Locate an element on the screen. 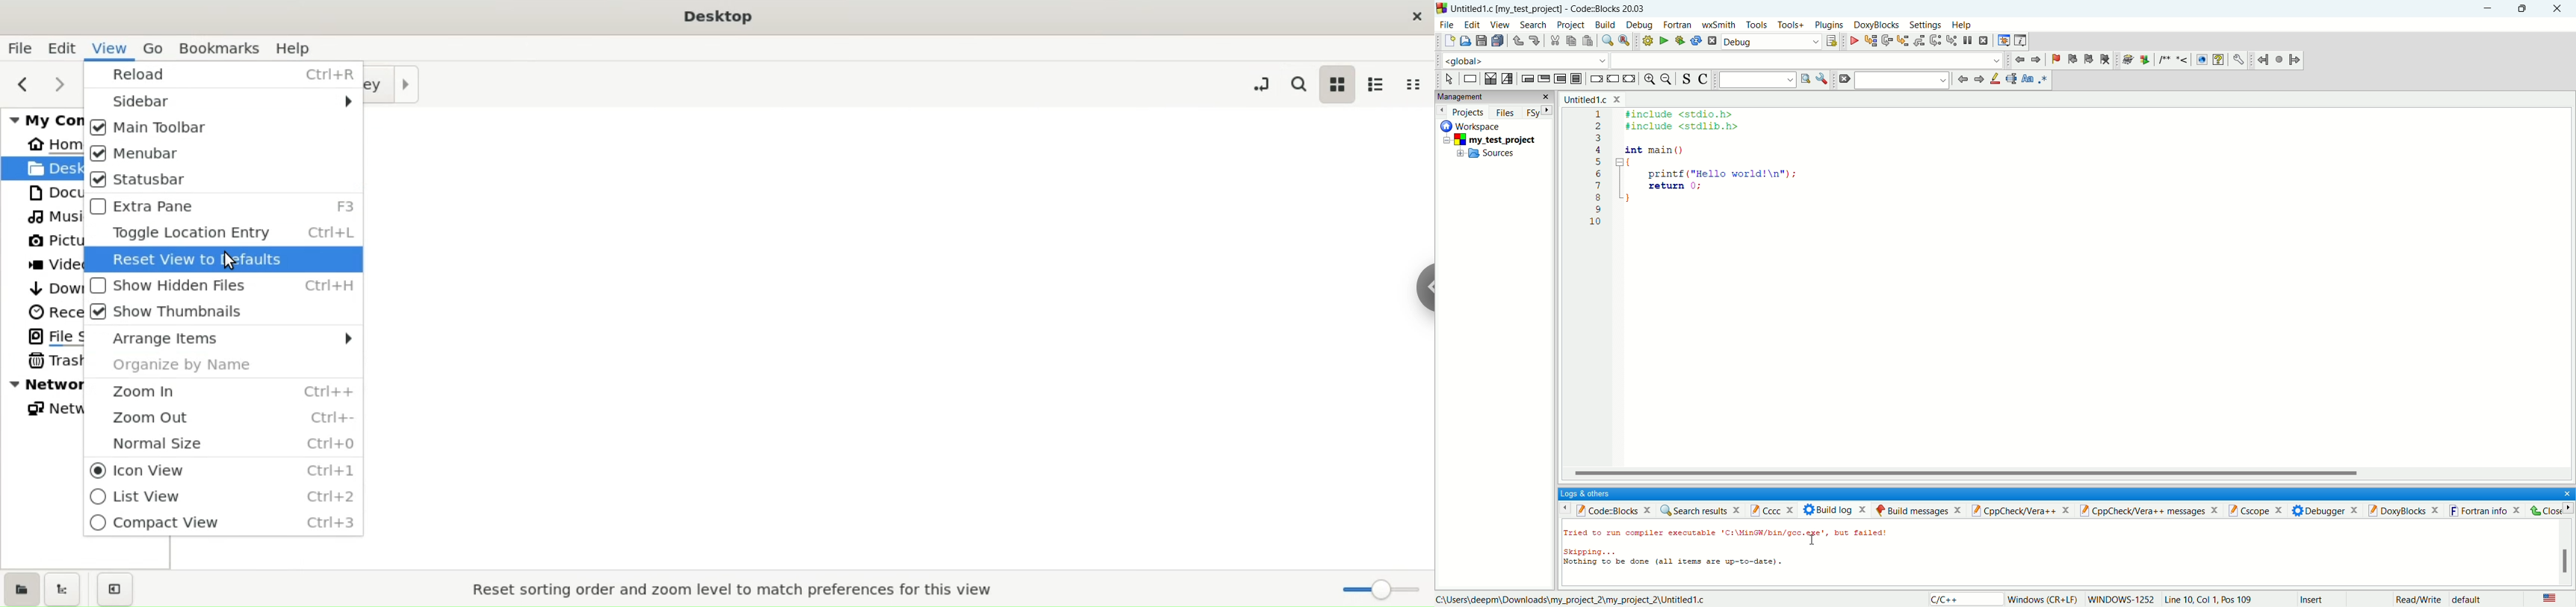 Image resolution: width=2576 pixels, height=616 pixels. decision is located at coordinates (1491, 78).